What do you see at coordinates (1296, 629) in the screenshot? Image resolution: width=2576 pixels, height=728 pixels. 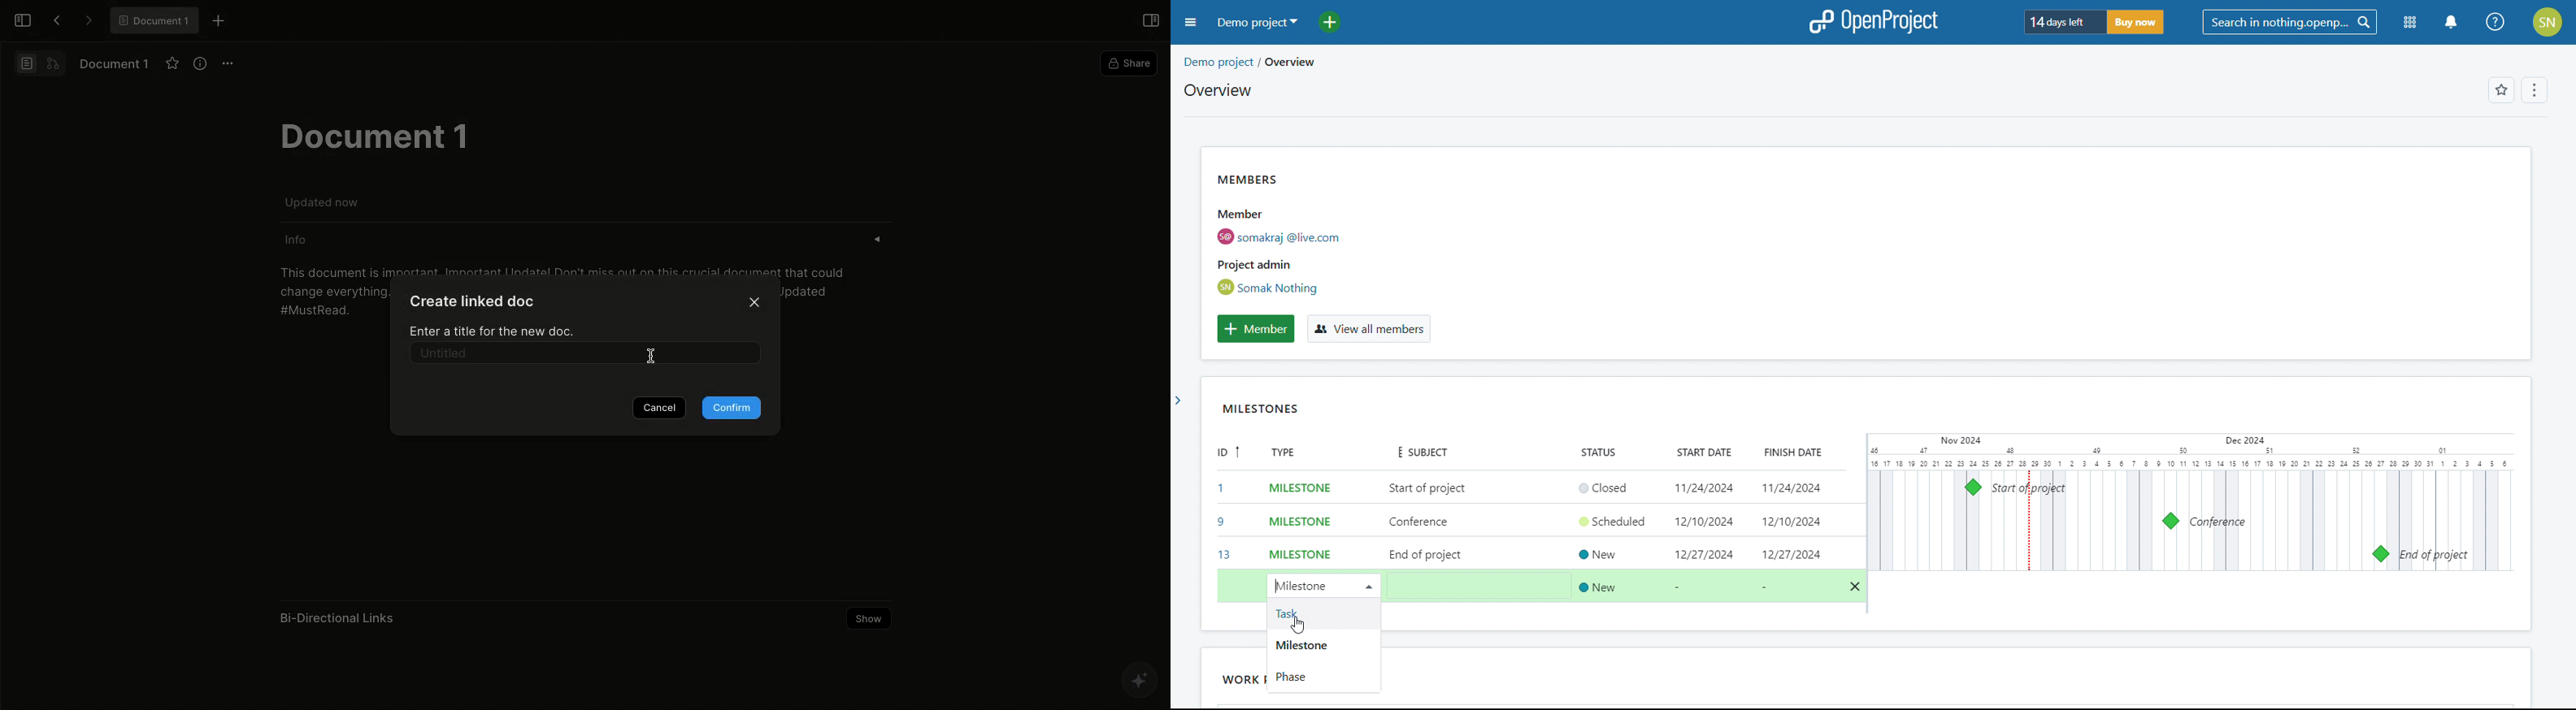 I see `cursor` at bounding box center [1296, 629].